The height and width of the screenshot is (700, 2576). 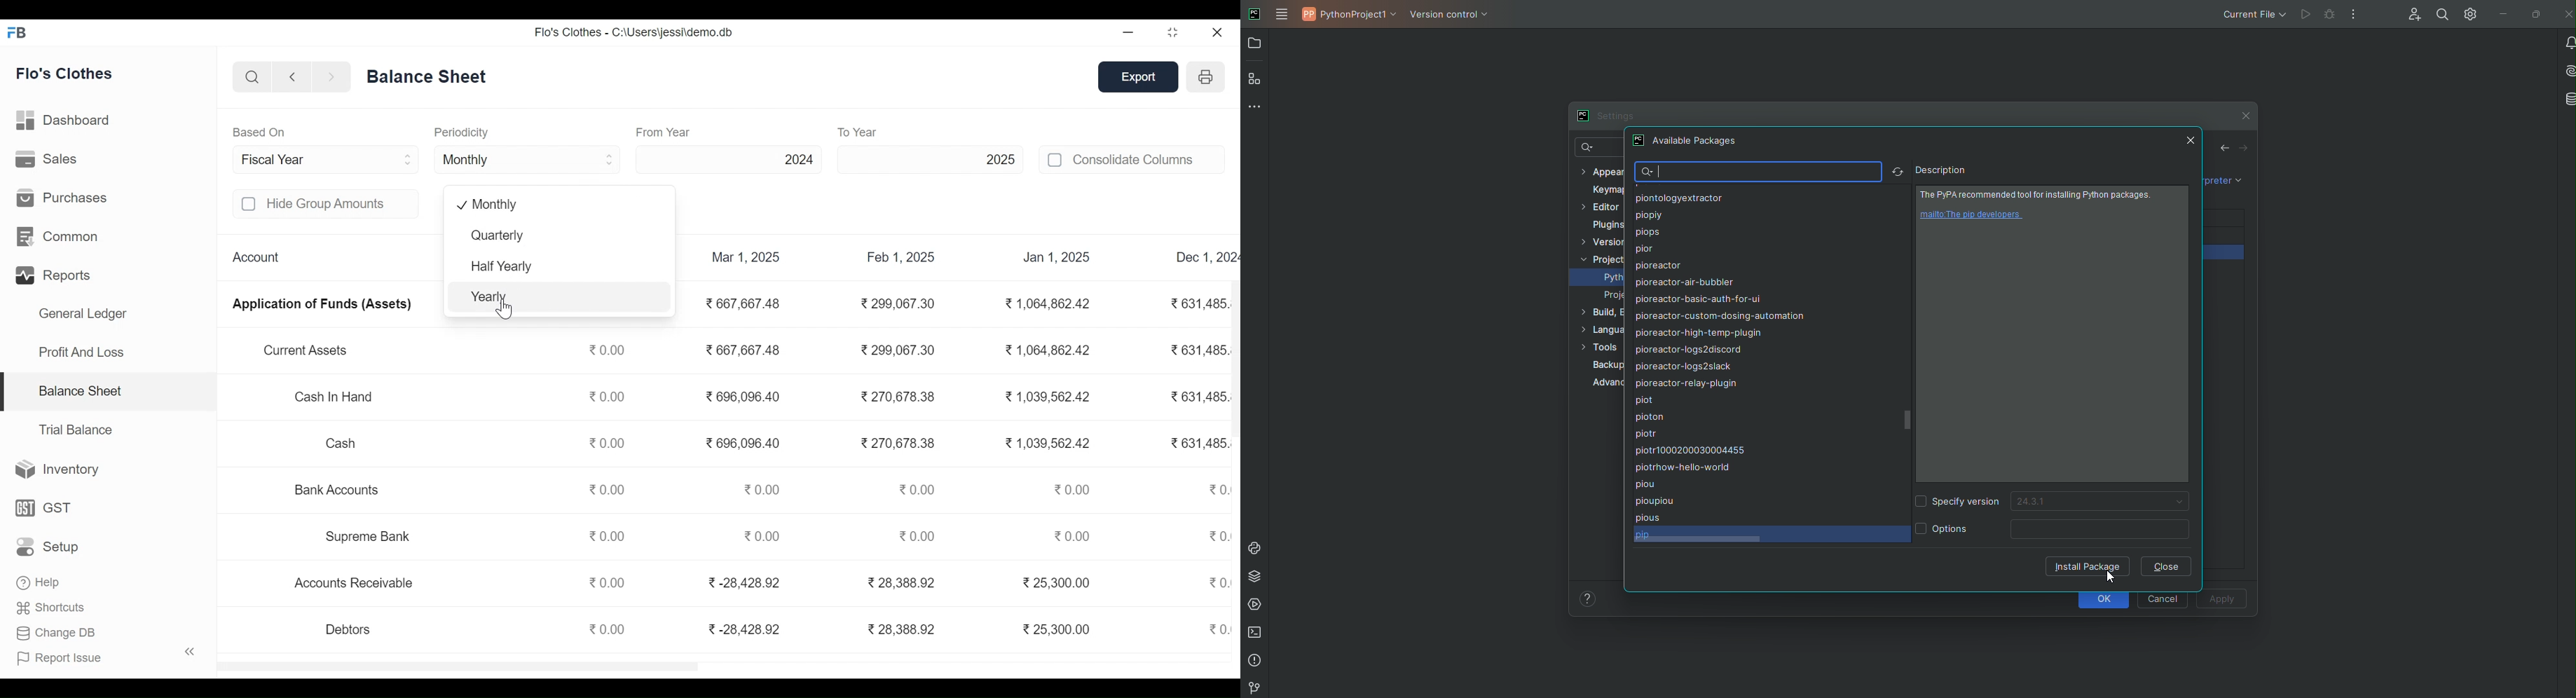 What do you see at coordinates (2101, 529) in the screenshot?
I see `Options bar` at bounding box center [2101, 529].